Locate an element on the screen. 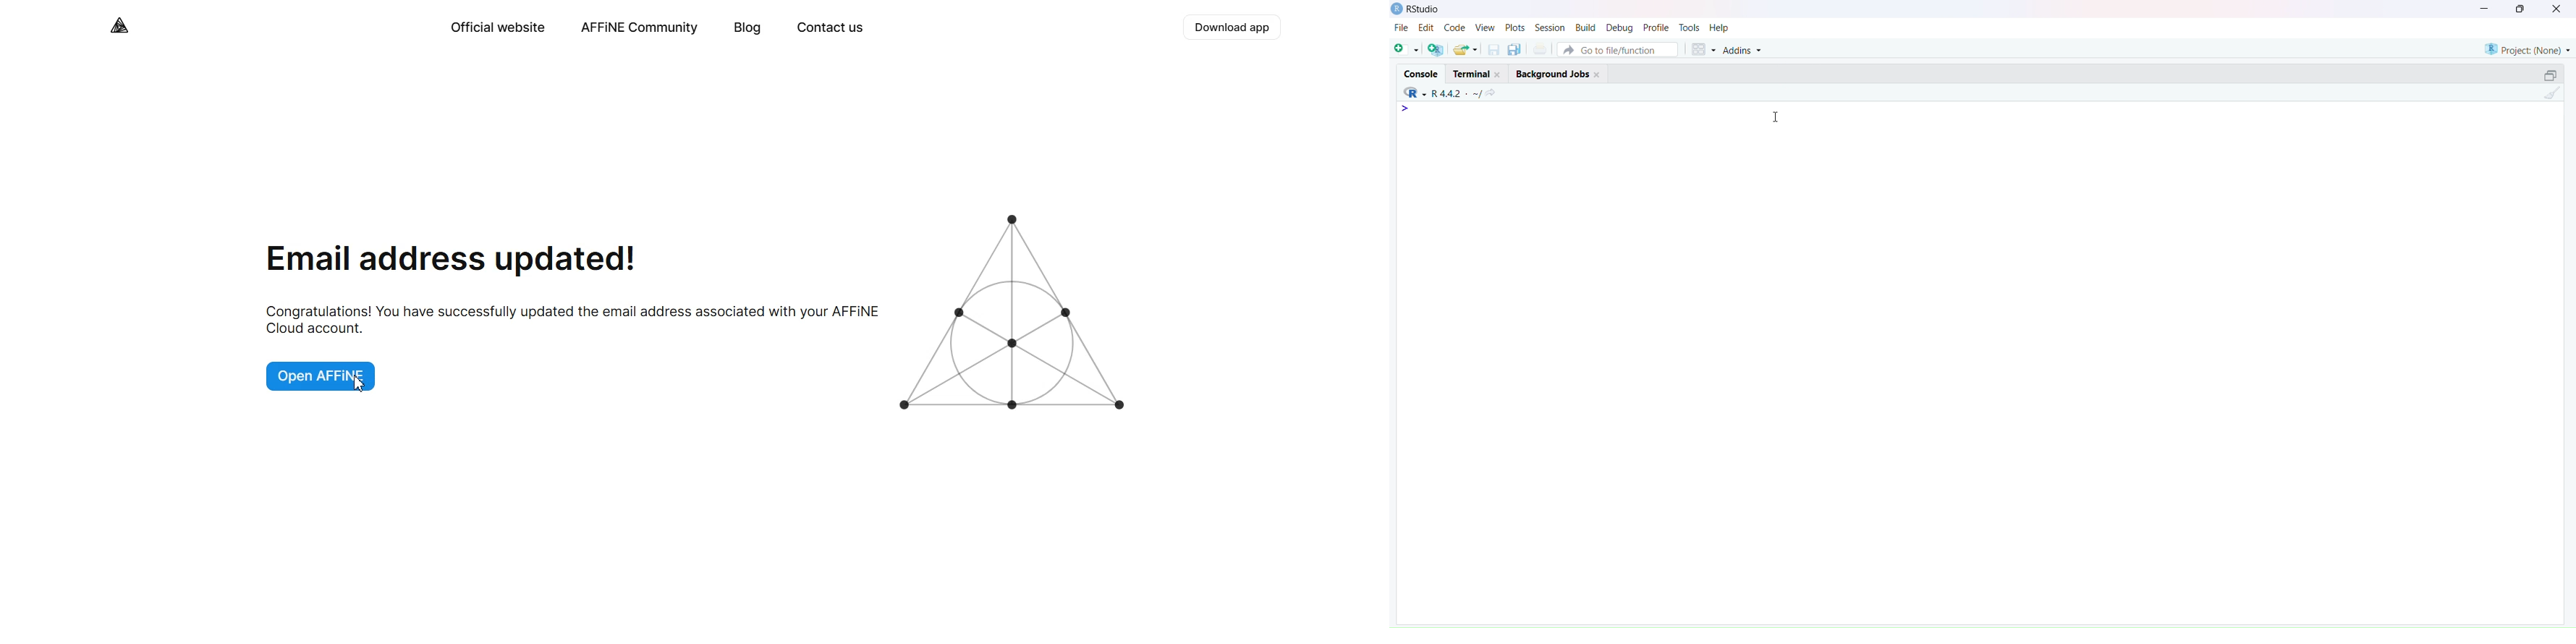  maximize is located at coordinates (2519, 10).